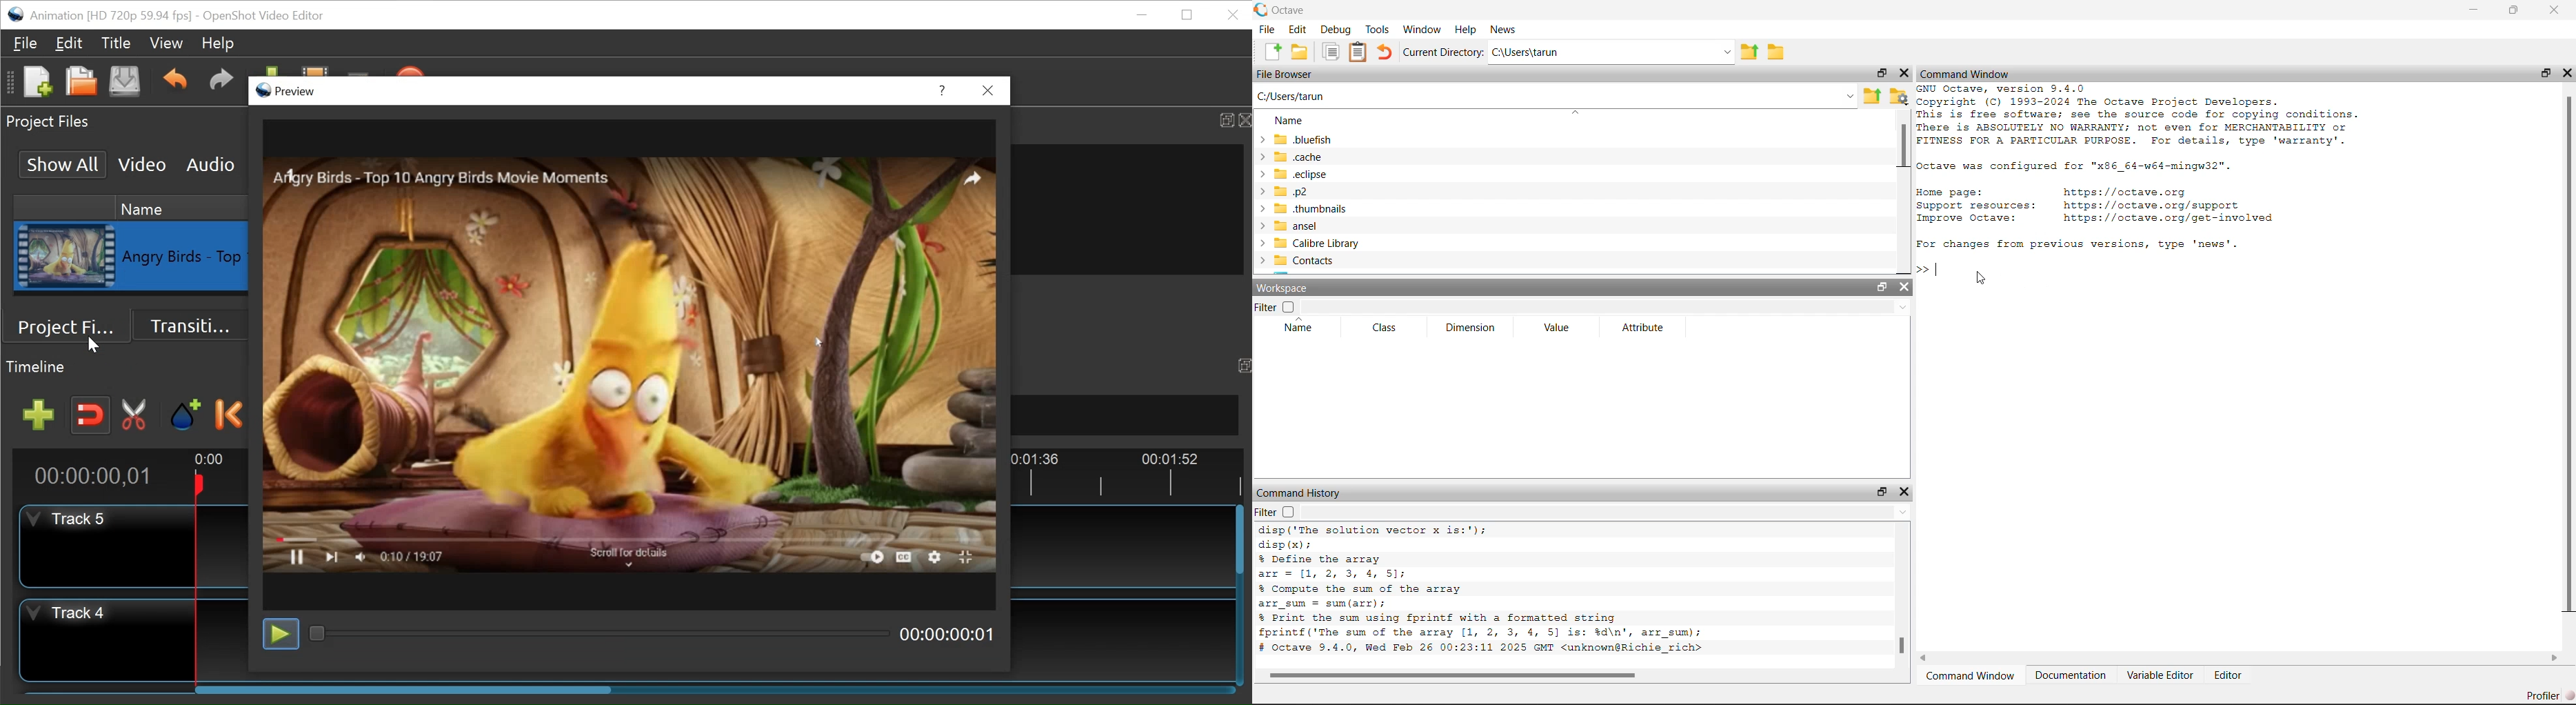 The width and height of the screenshot is (2576, 728). I want to click on Minimize, so click(2476, 10).